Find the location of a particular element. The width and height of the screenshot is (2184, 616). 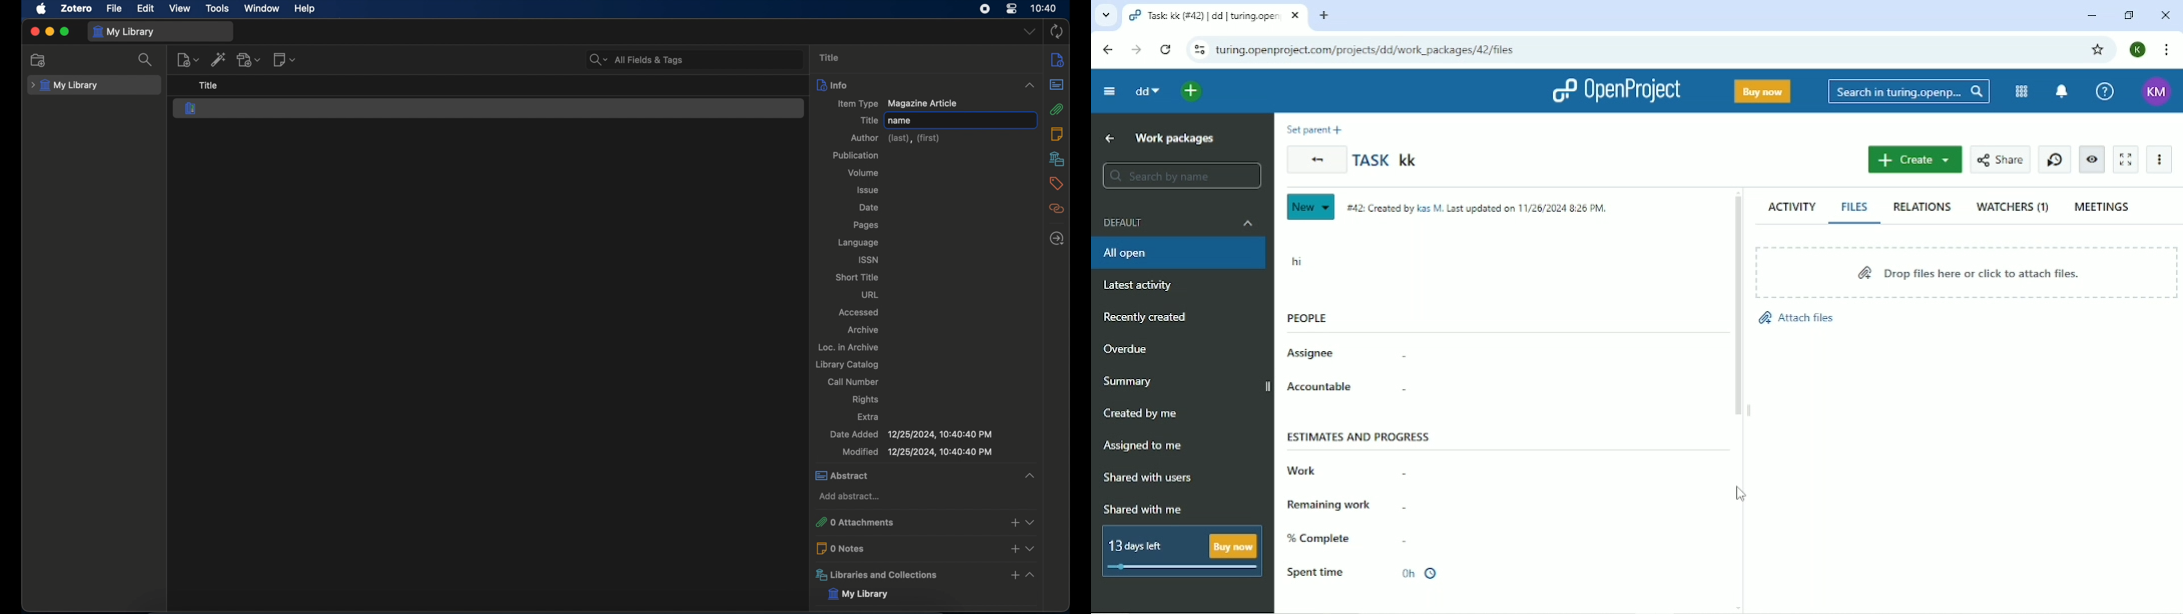

sync is located at coordinates (1057, 32).